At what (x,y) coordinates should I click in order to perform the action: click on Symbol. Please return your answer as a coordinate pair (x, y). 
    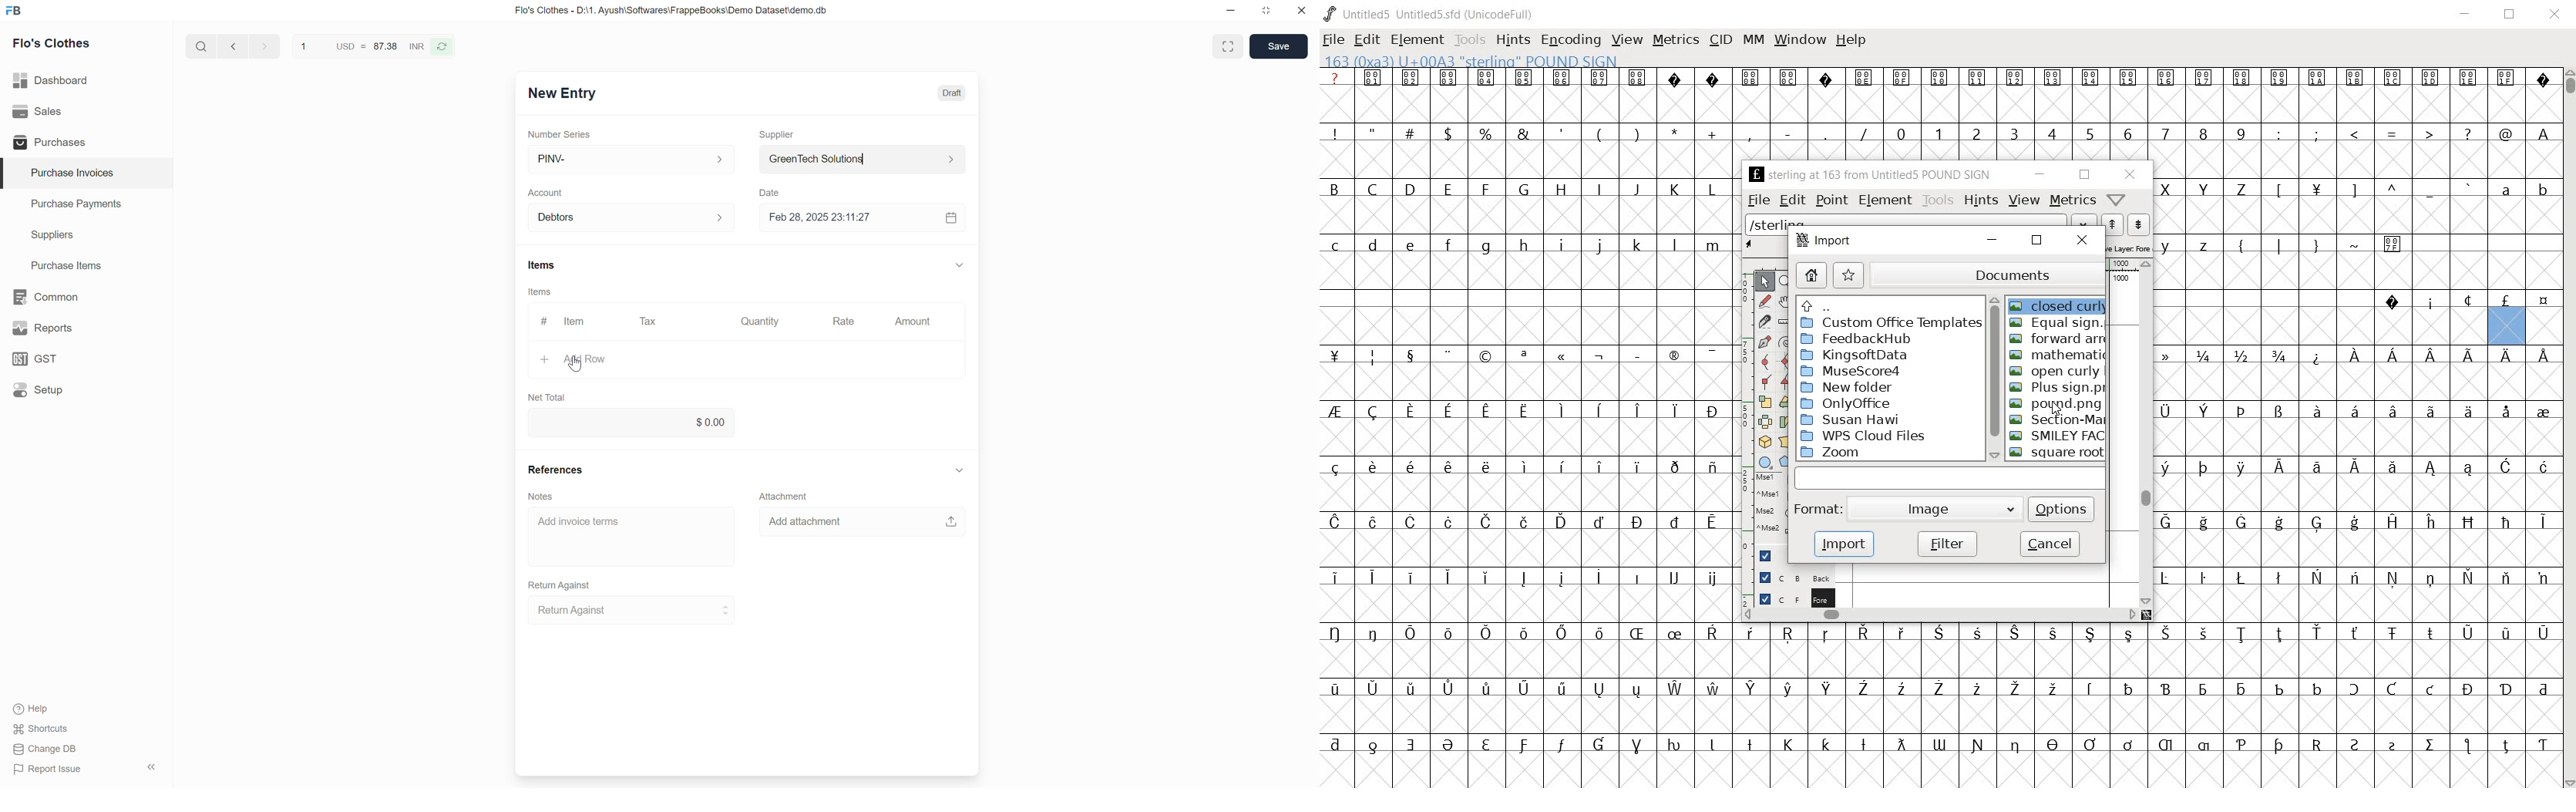
    Looking at the image, I should click on (2277, 746).